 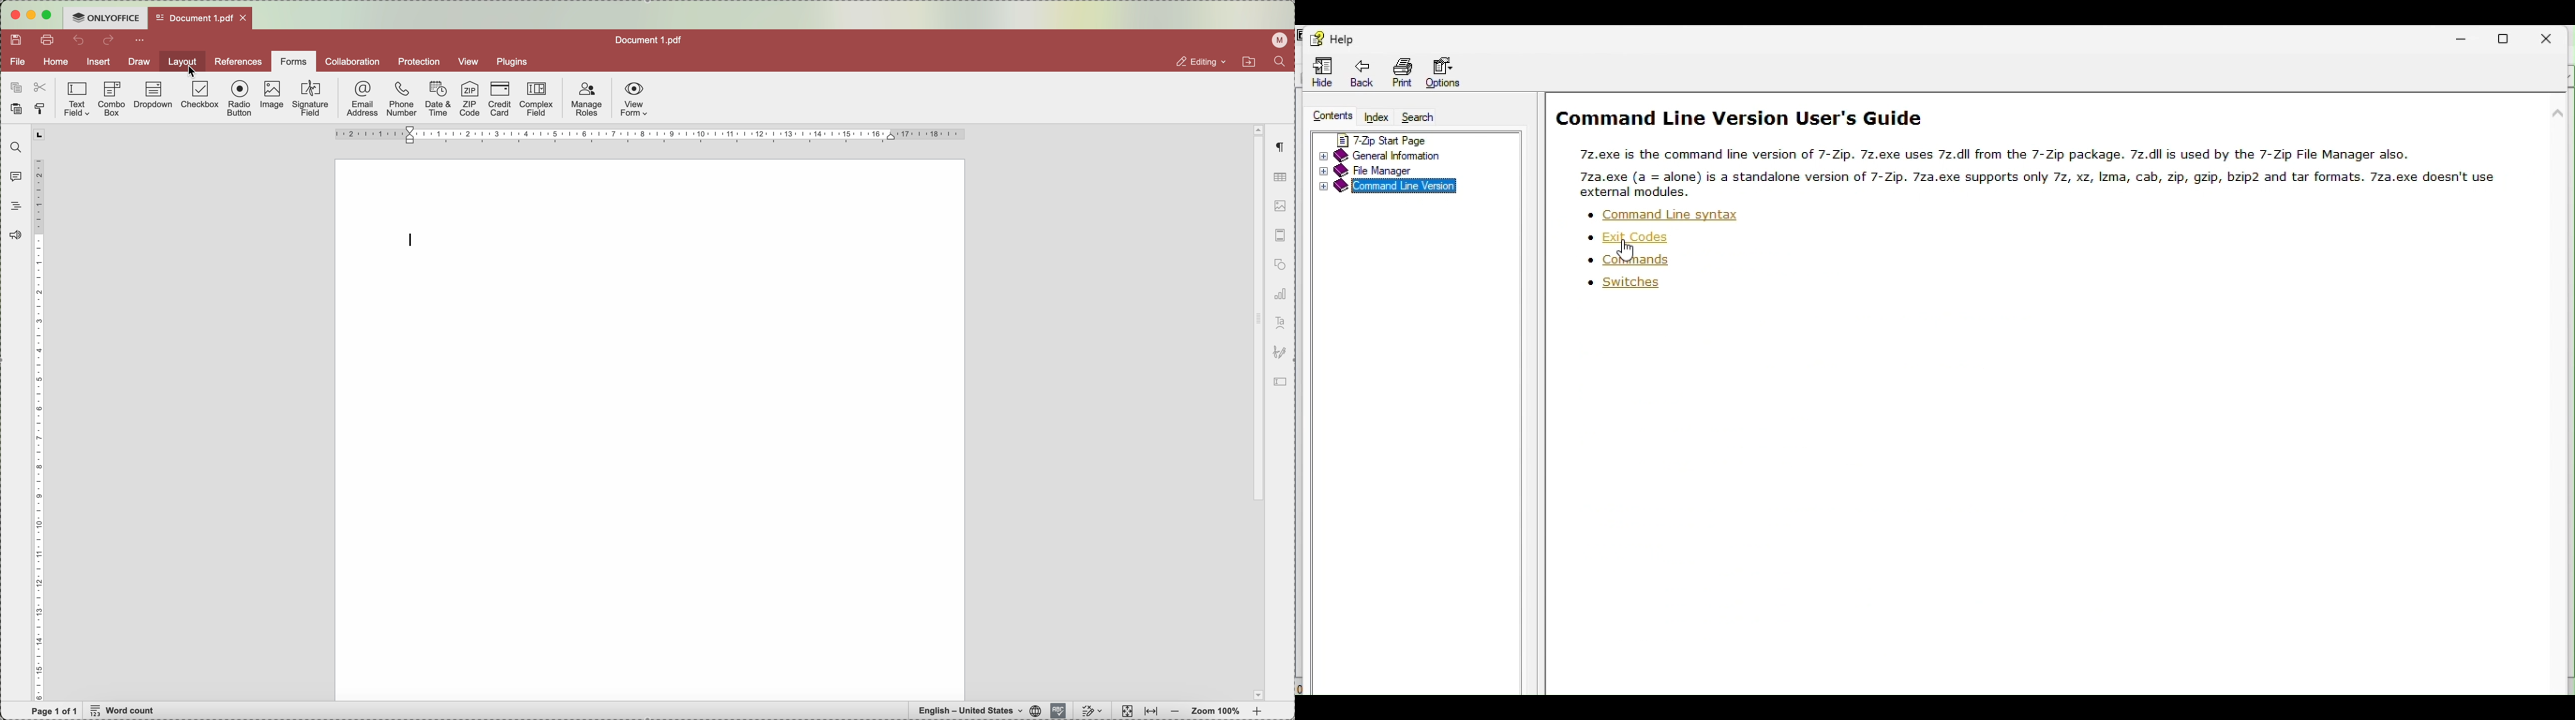 What do you see at coordinates (633, 101) in the screenshot?
I see `view form` at bounding box center [633, 101].